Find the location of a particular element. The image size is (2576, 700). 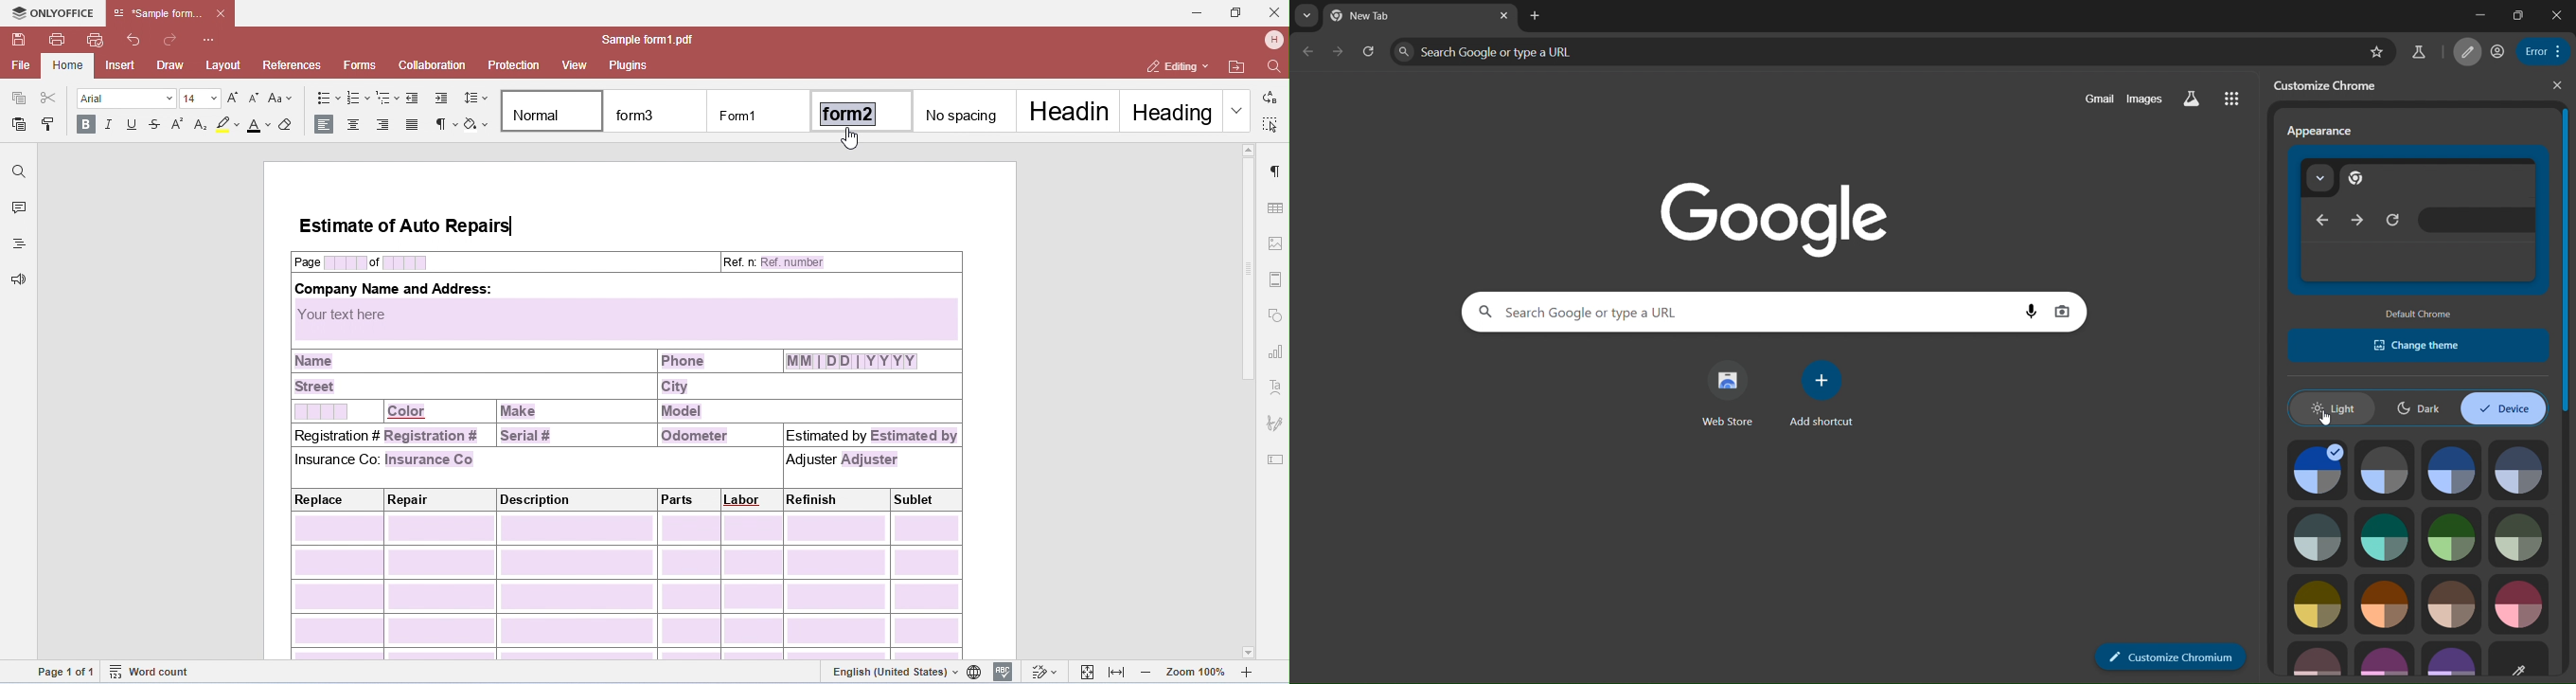

image is located at coordinates (2520, 469).